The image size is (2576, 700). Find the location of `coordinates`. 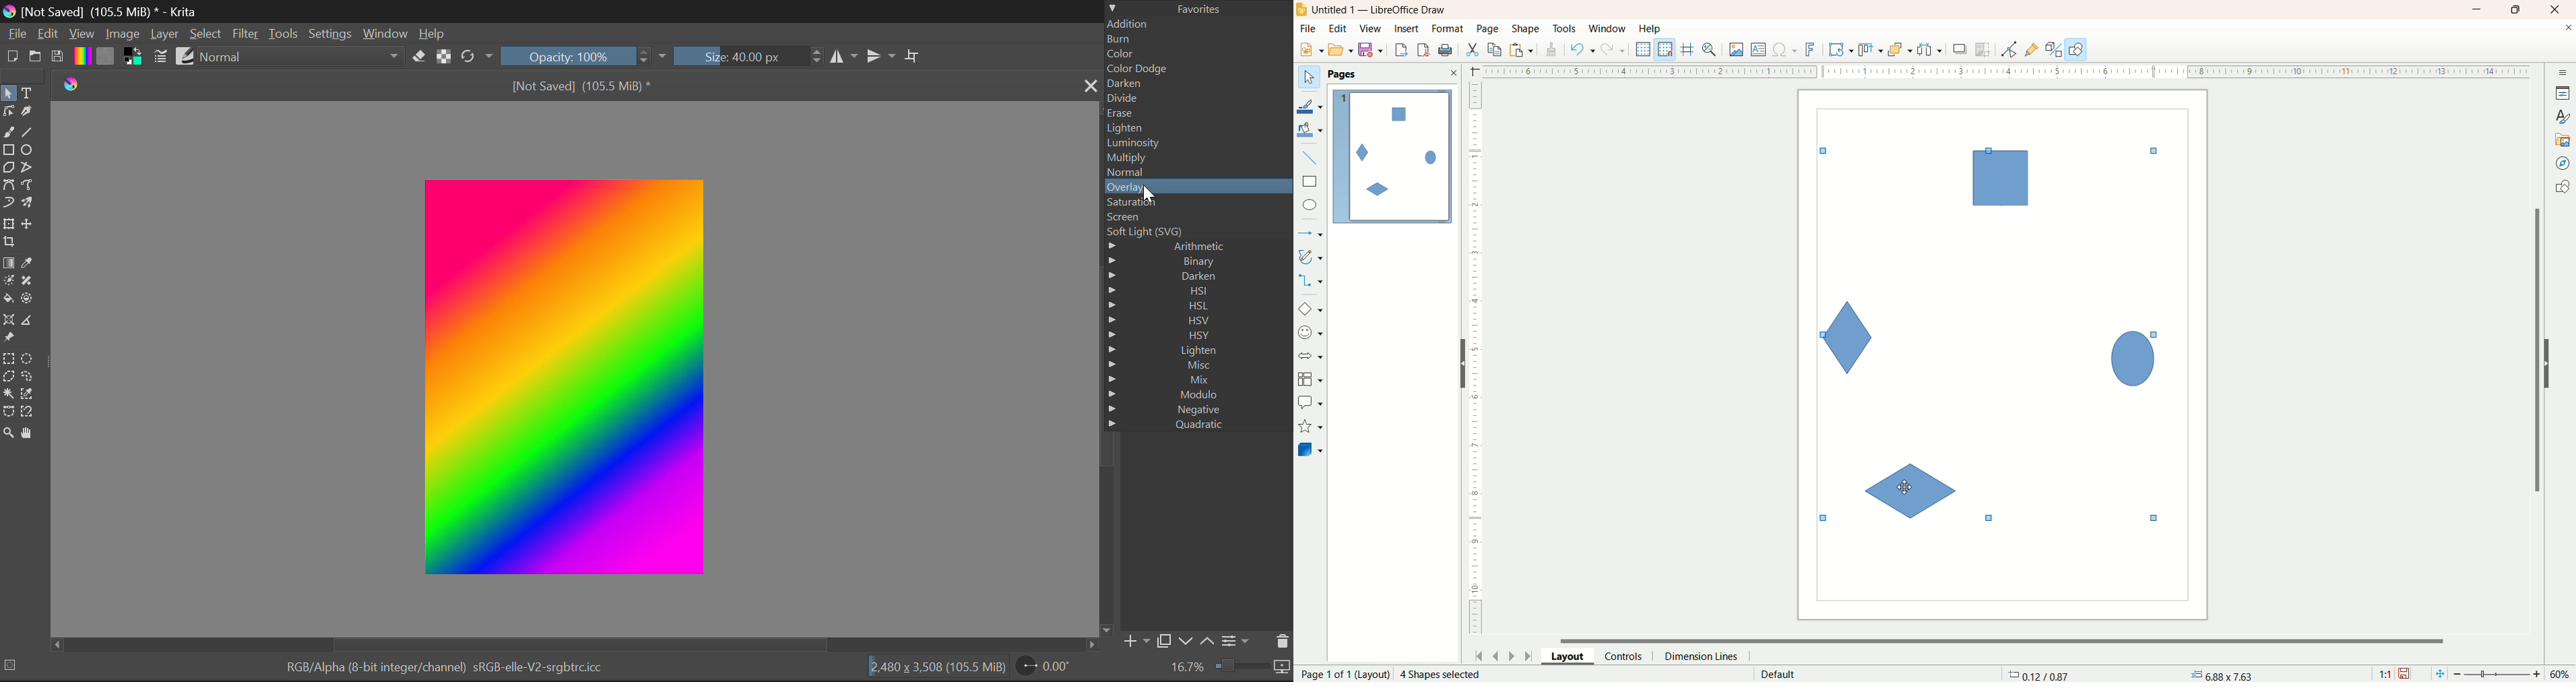

coordinates is located at coordinates (2041, 674).